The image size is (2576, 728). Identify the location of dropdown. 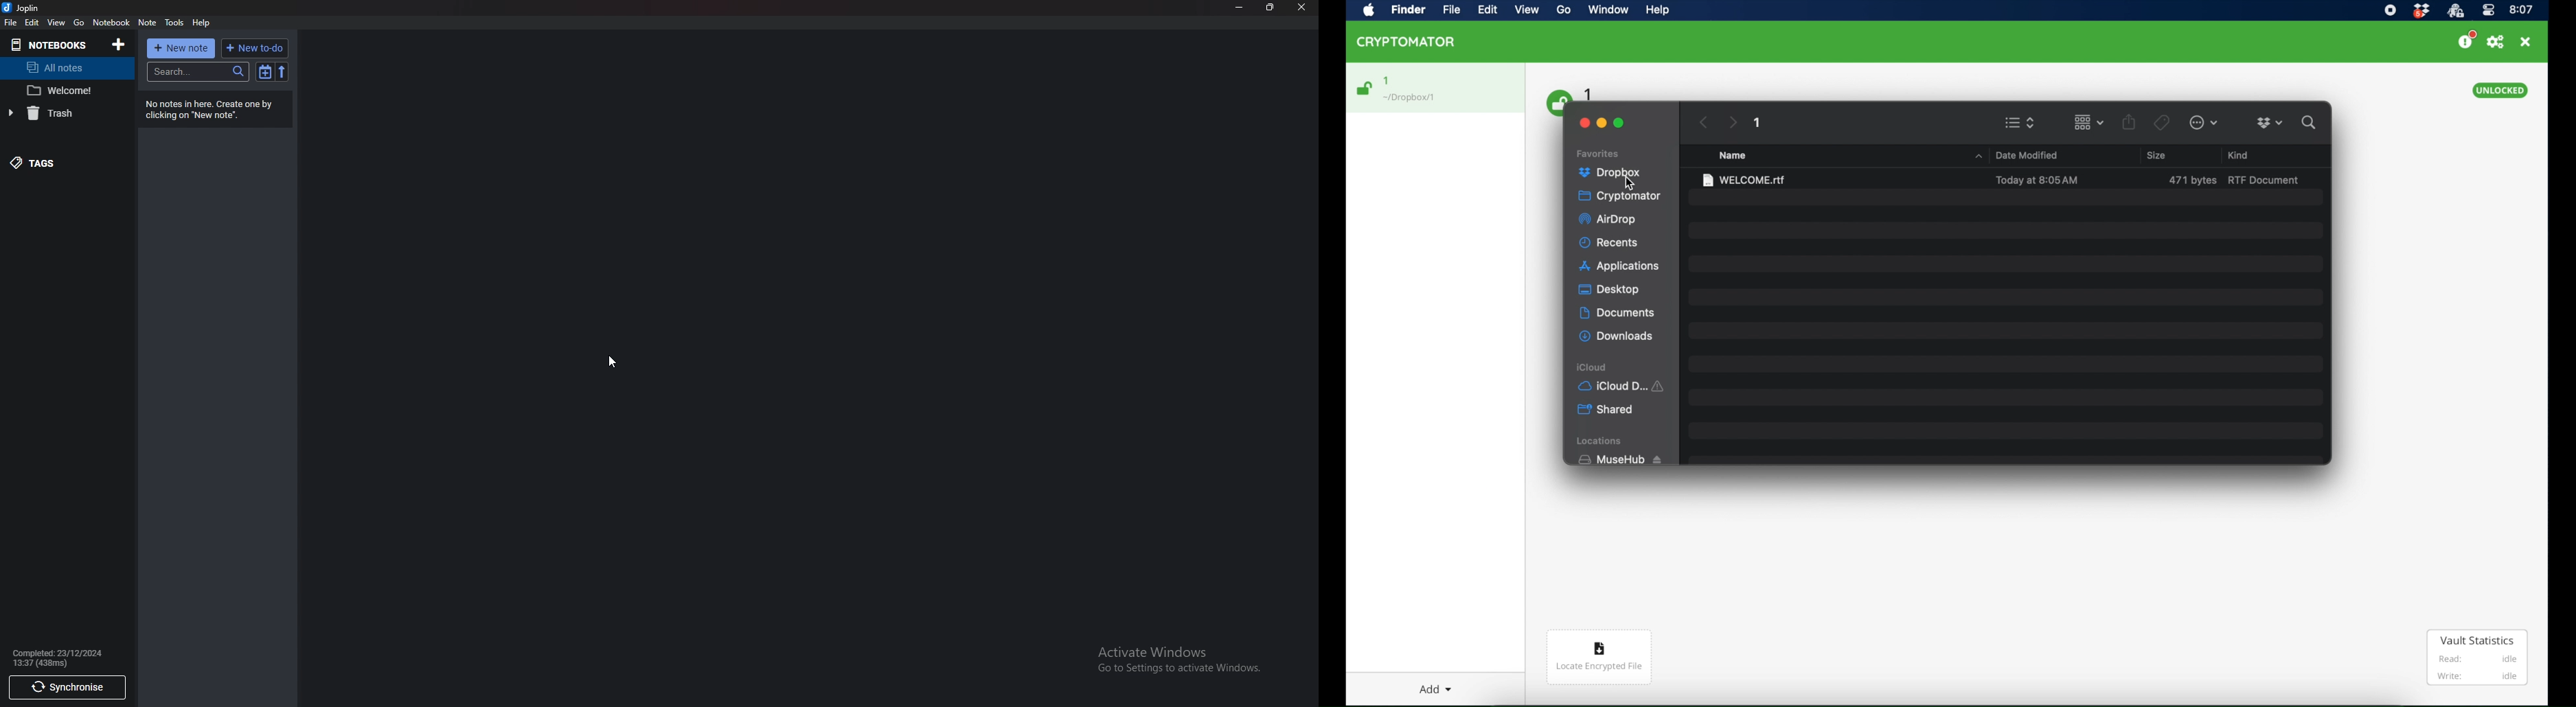
(1978, 156).